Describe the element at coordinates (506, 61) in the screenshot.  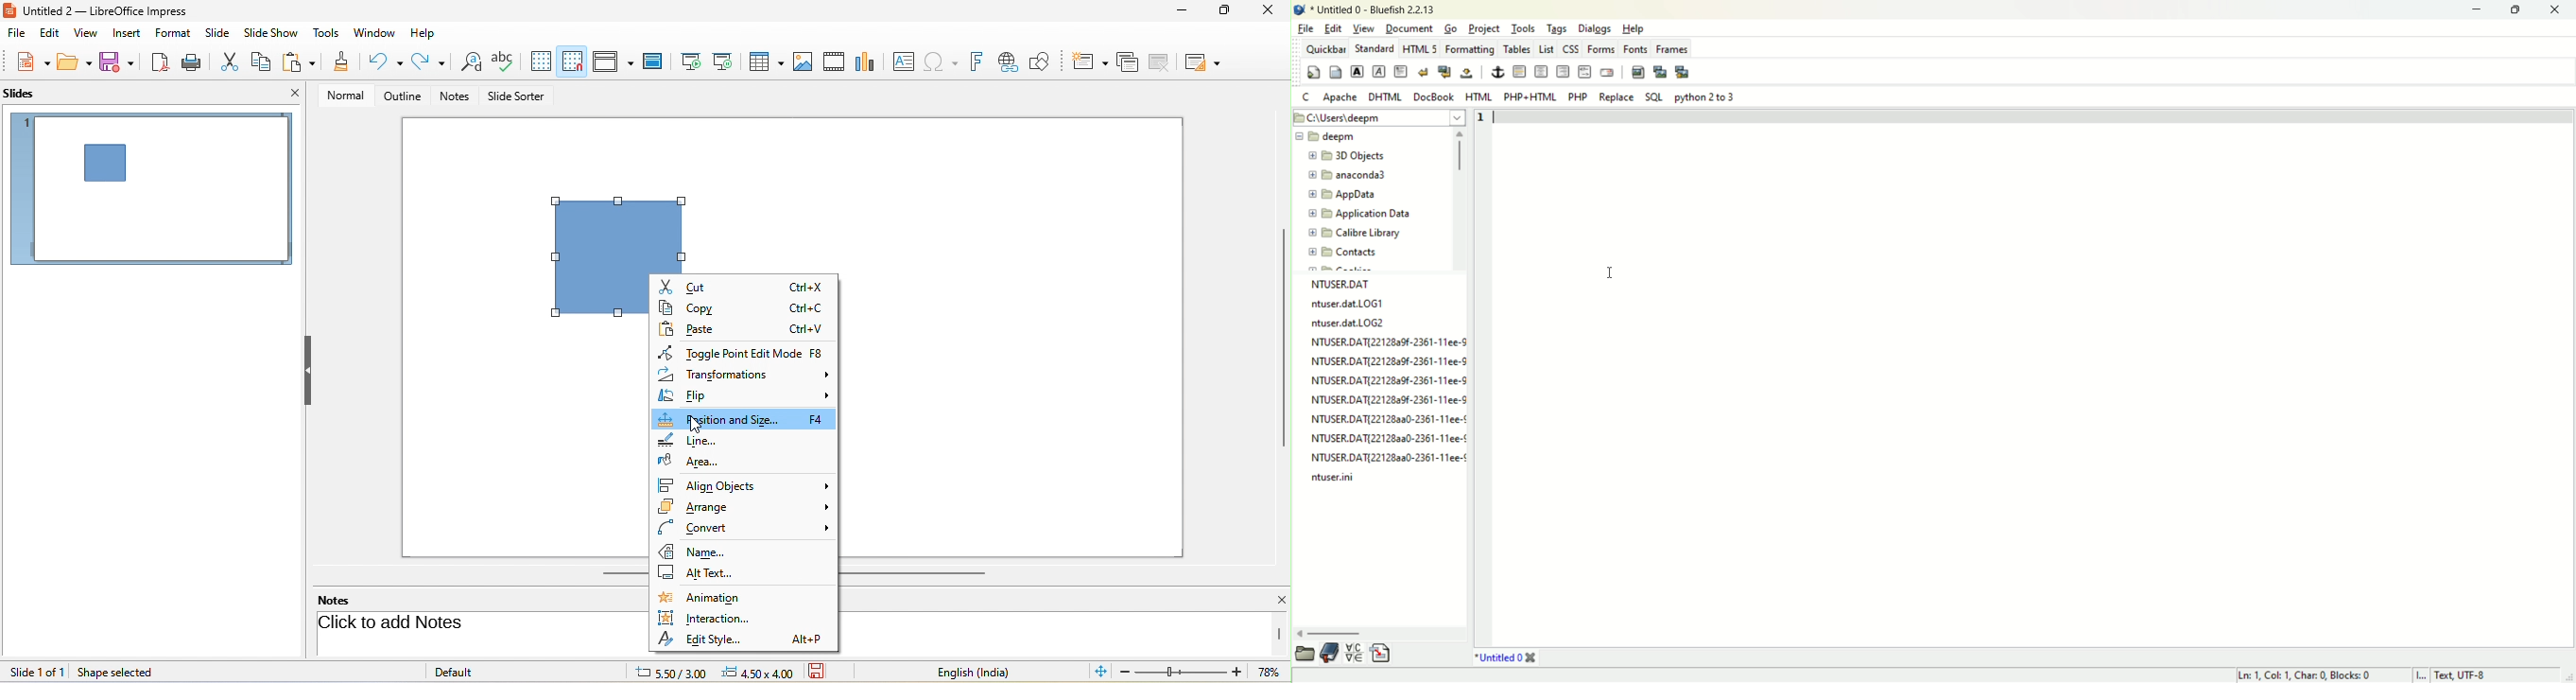
I see `spelling` at that location.